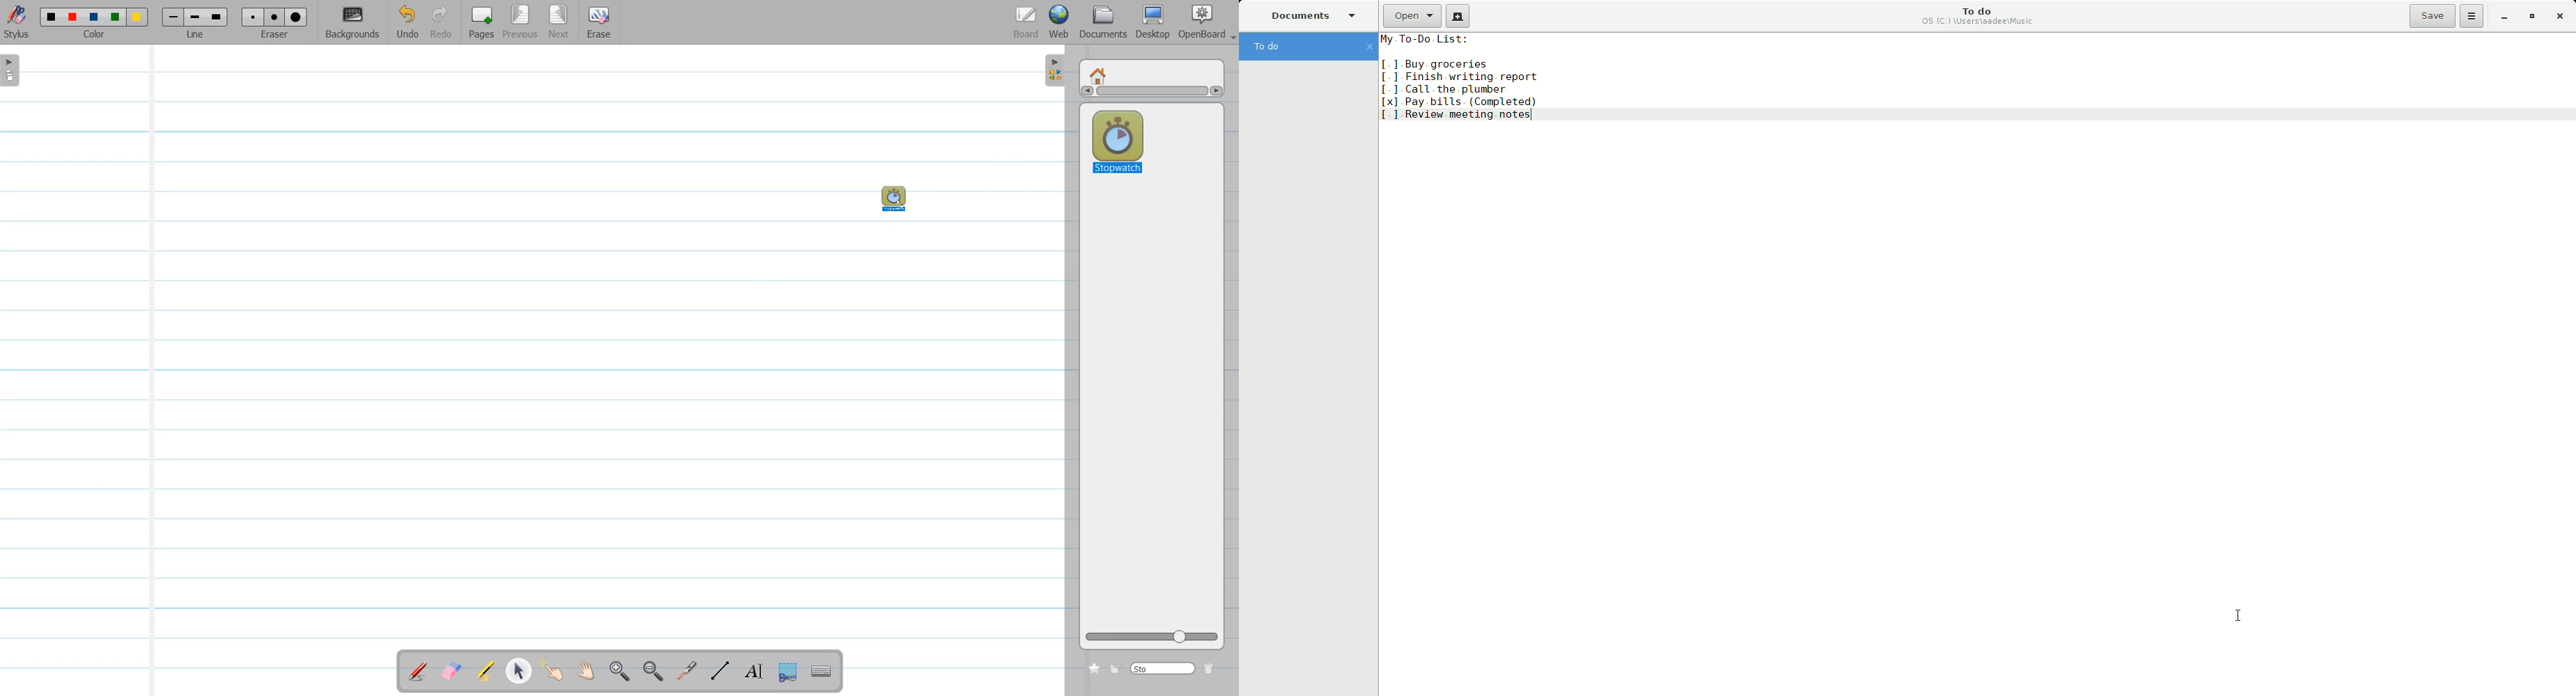  Describe the element at coordinates (1210, 668) in the screenshot. I see `Delete` at that location.